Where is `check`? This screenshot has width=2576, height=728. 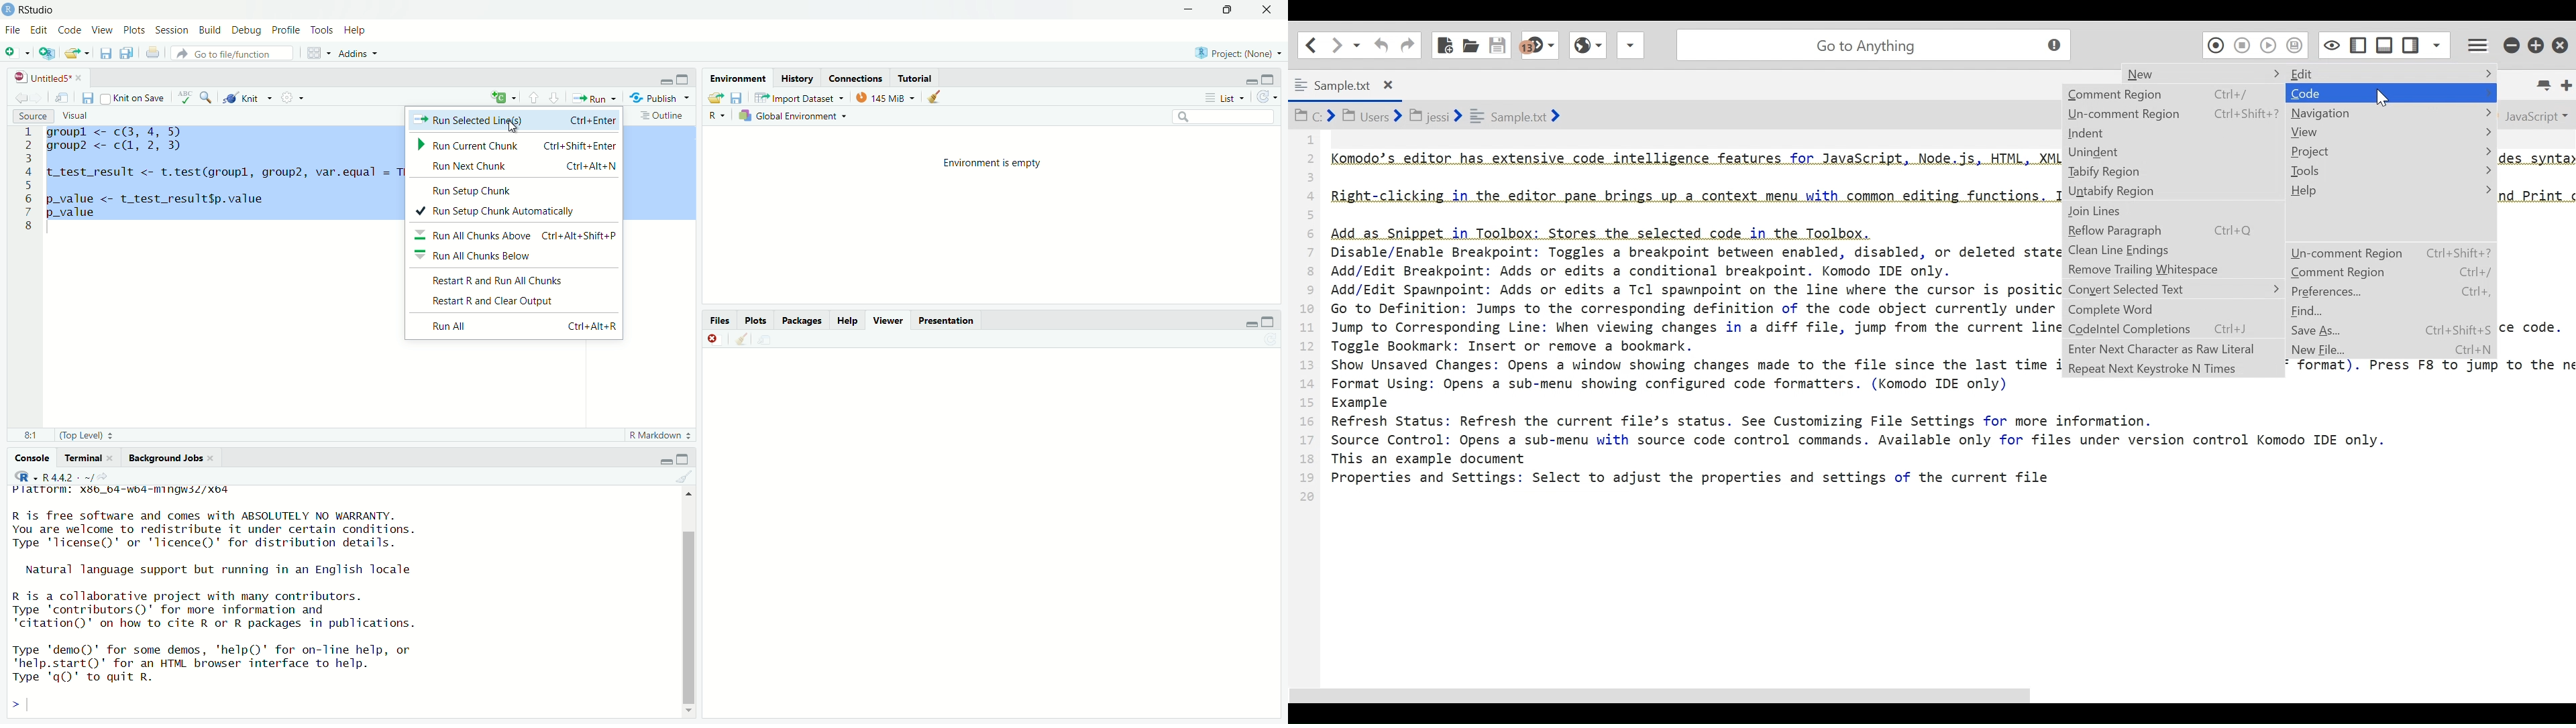
check is located at coordinates (186, 96).